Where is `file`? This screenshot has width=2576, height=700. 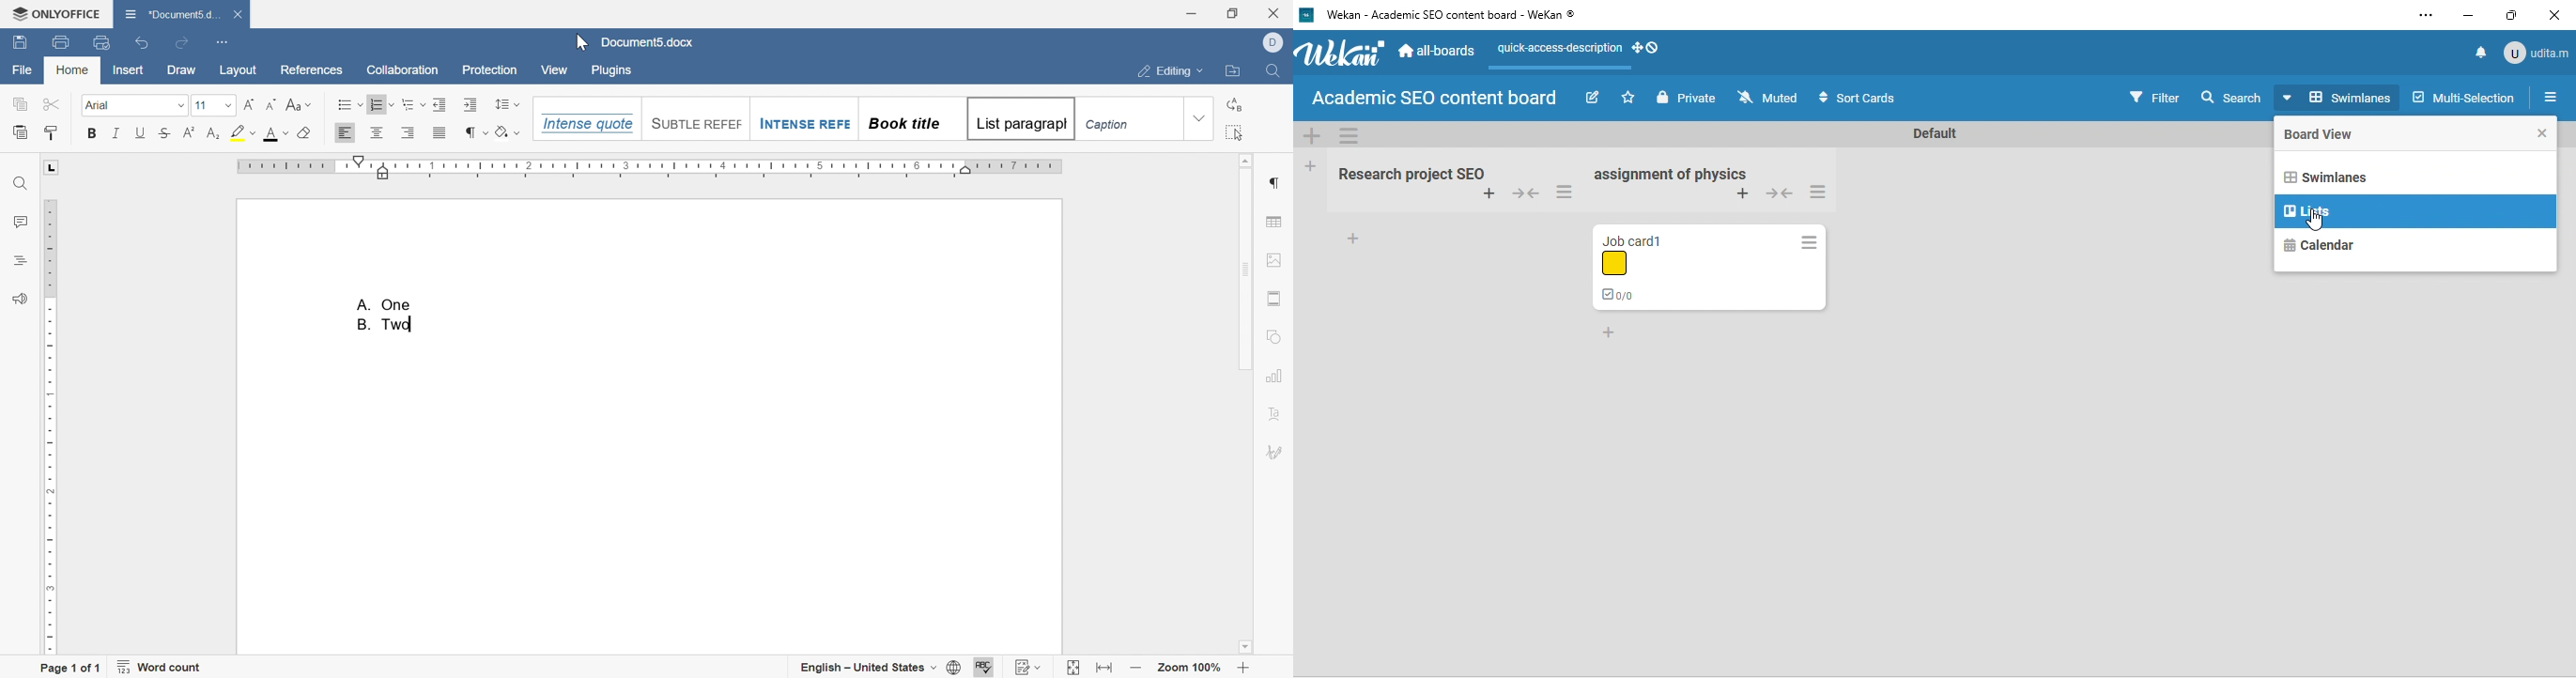
file is located at coordinates (23, 69).